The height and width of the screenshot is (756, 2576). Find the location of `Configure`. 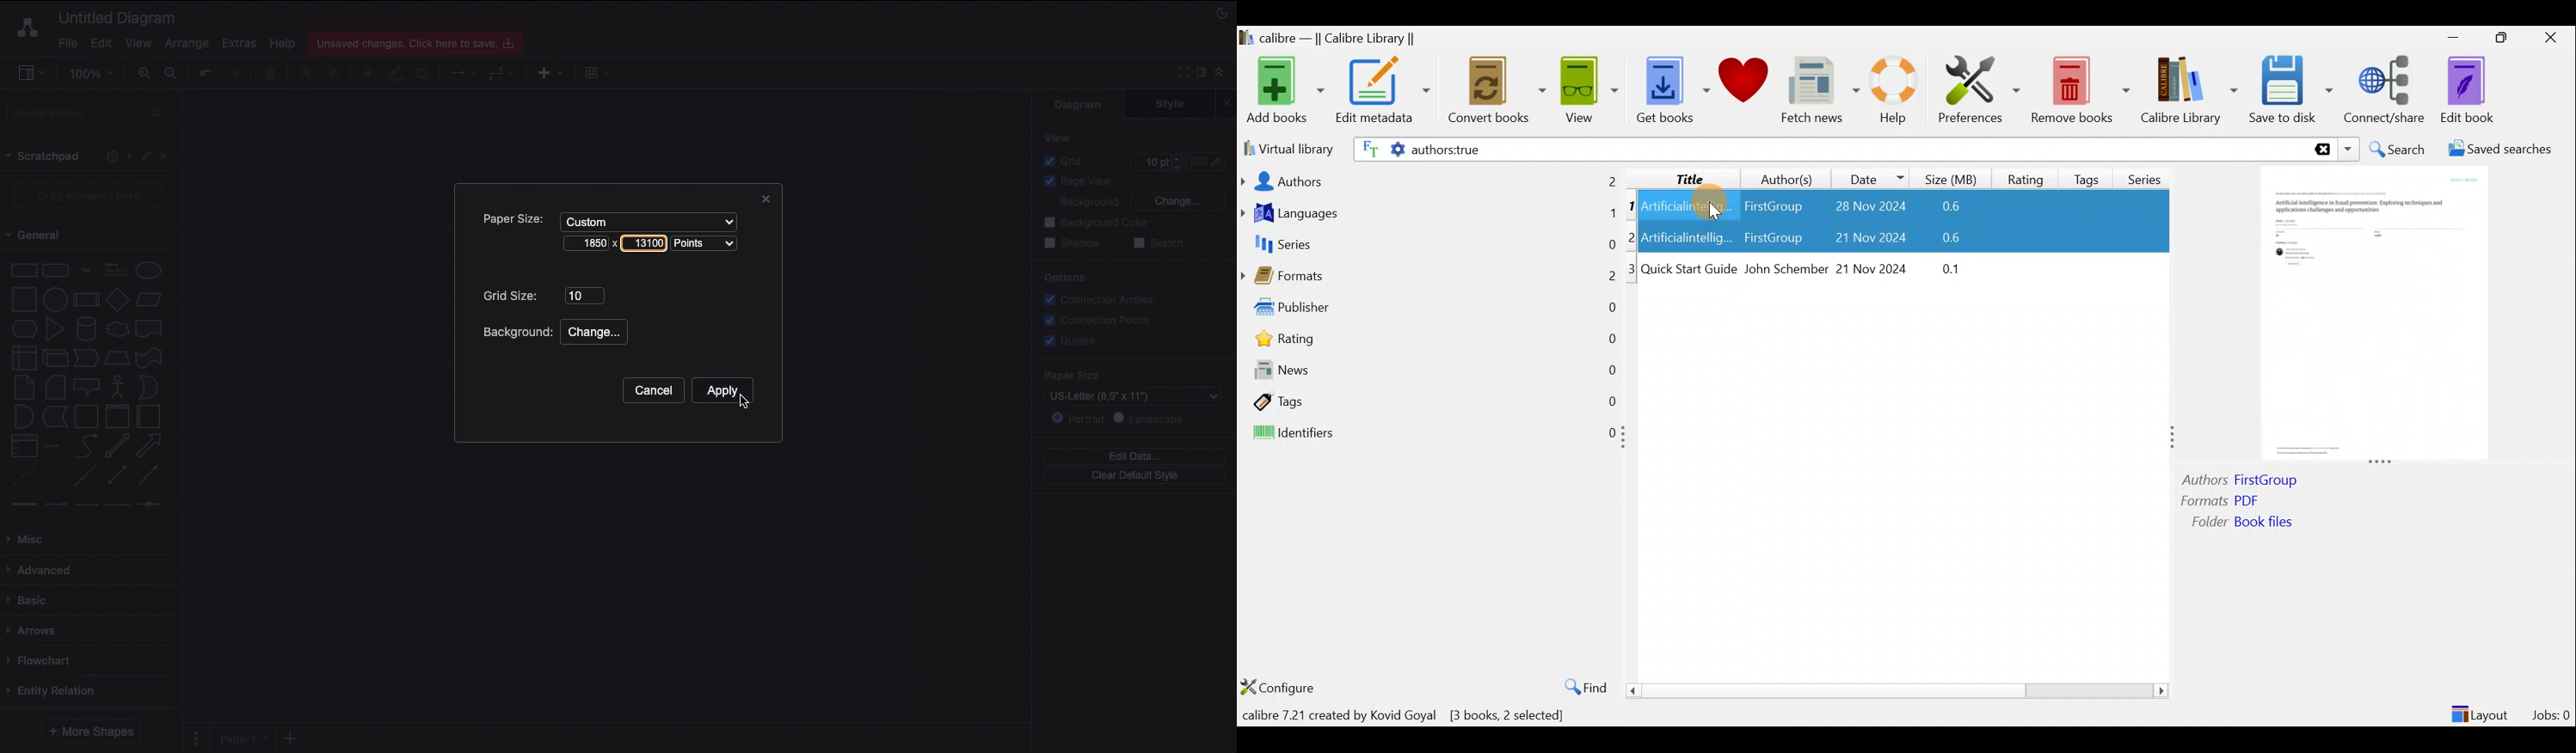

Configure is located at coordinates (1281, 687).